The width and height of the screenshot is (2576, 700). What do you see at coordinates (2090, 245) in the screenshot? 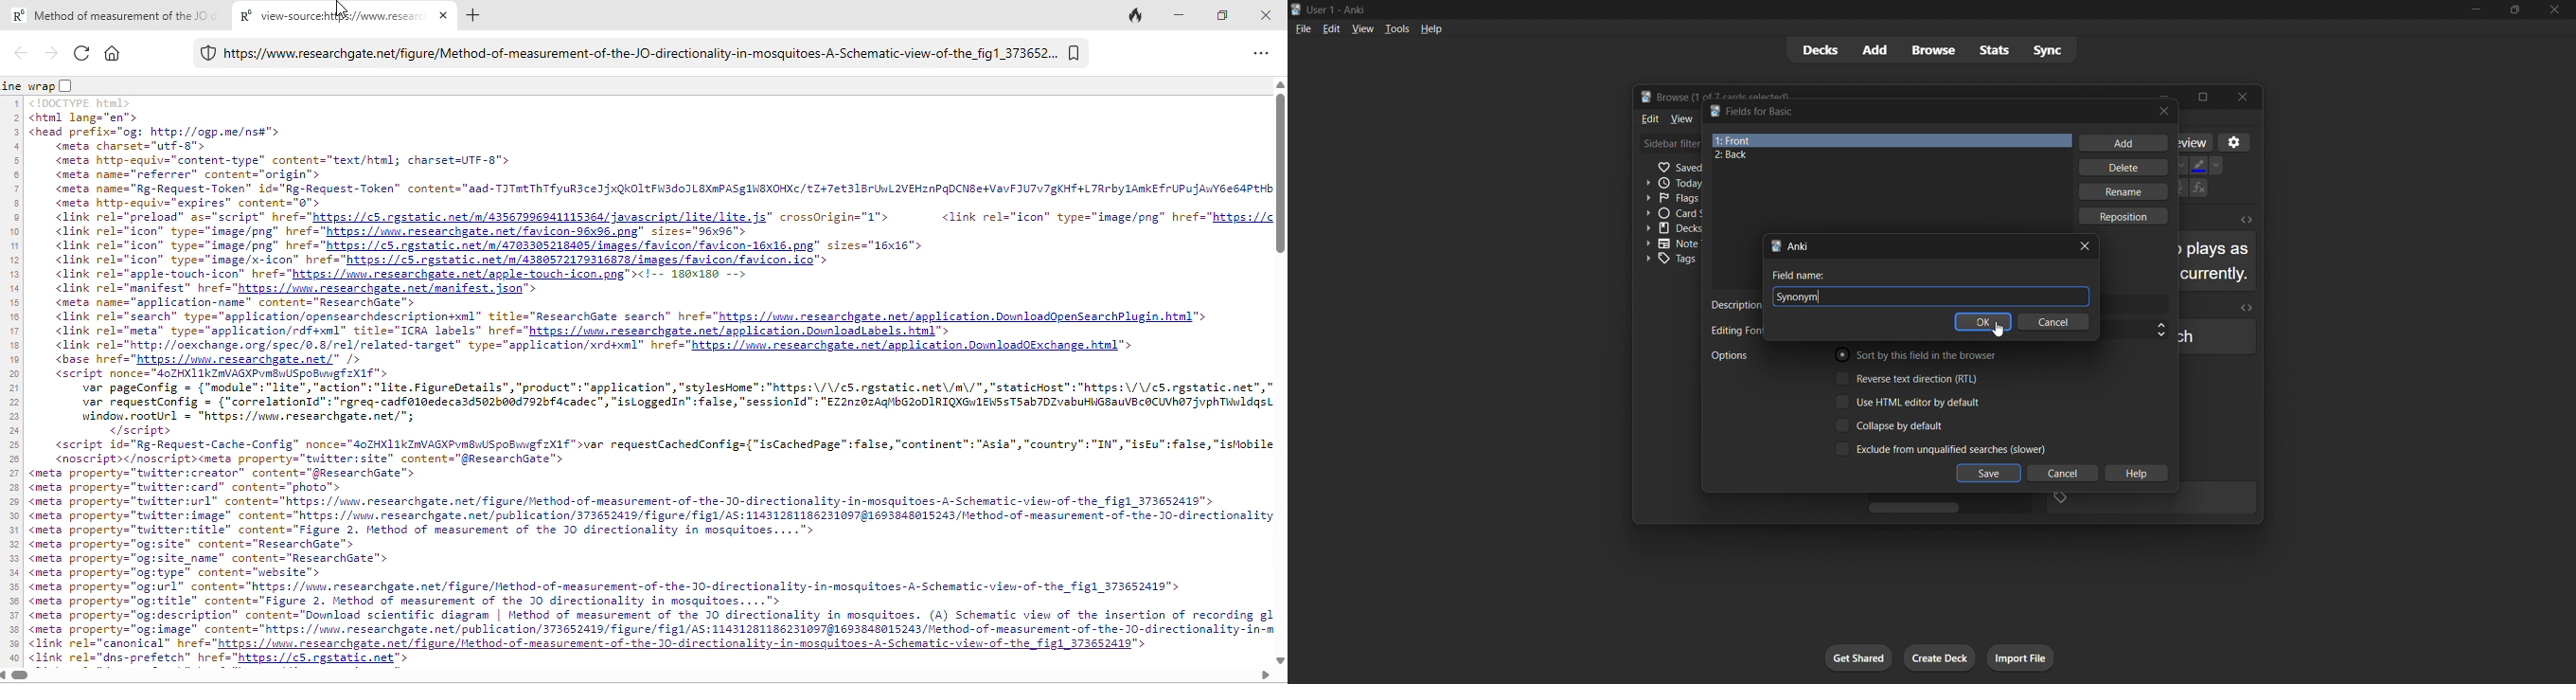
I see `close` at bounding box center [2090, 245].